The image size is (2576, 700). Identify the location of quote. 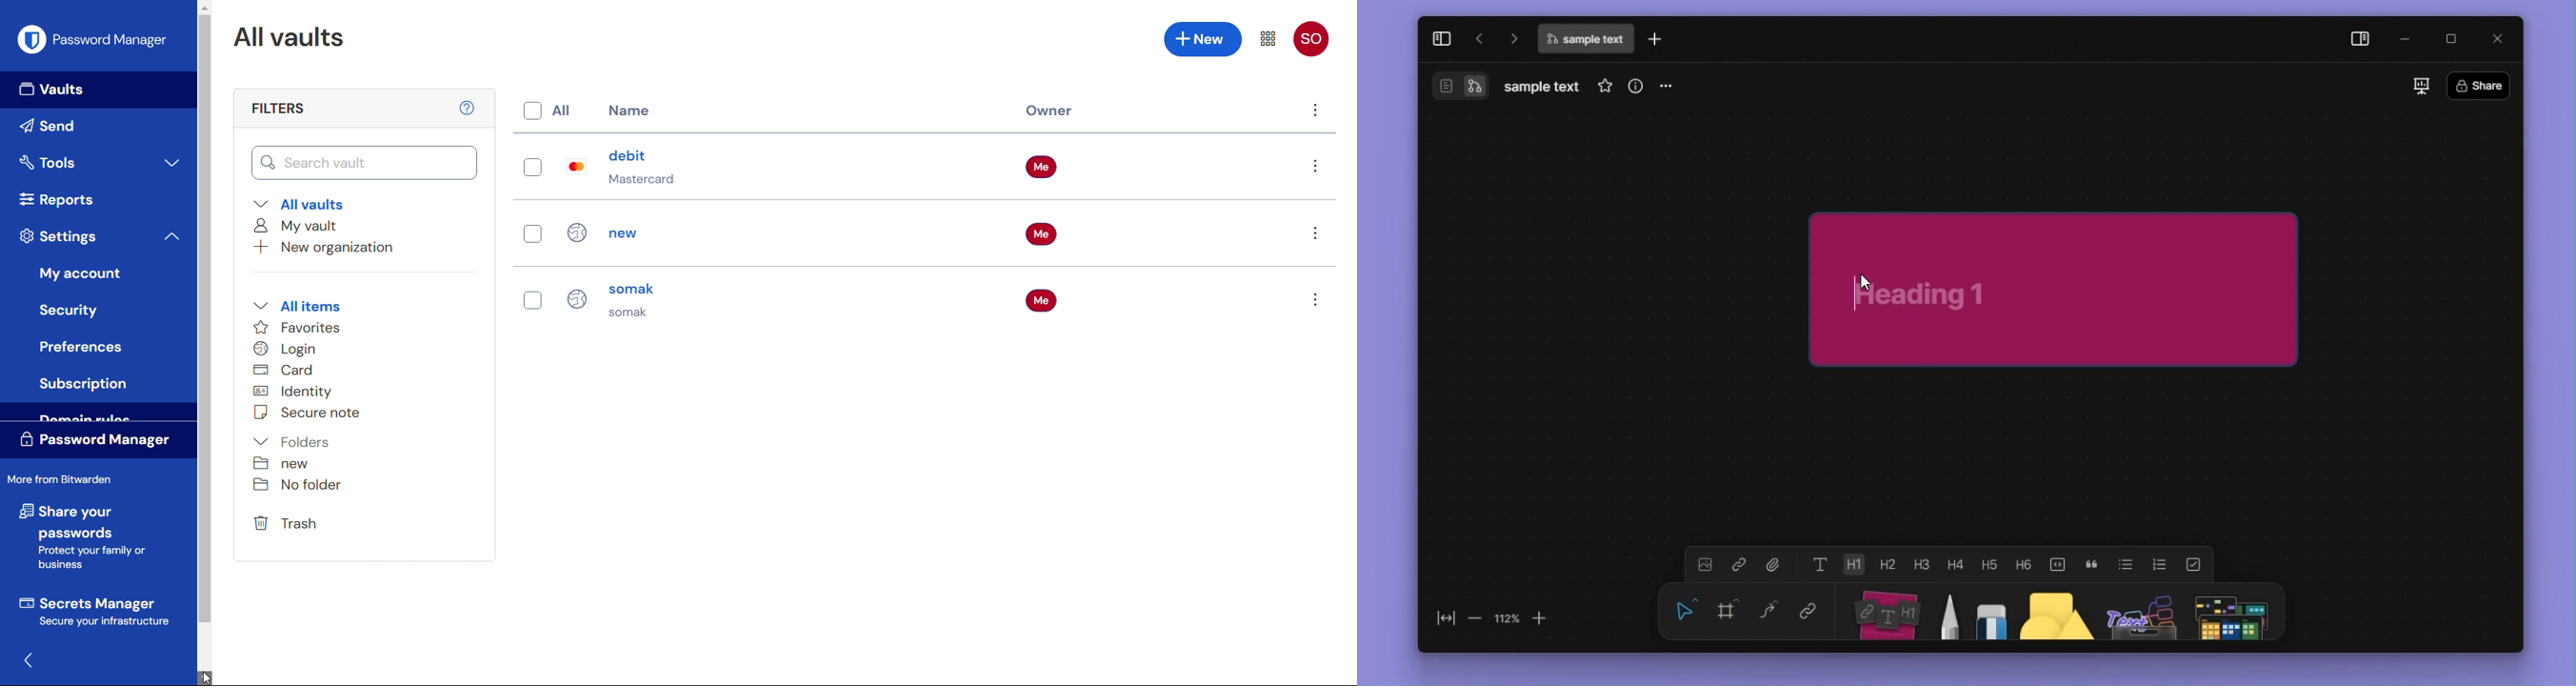
(2091, 565).